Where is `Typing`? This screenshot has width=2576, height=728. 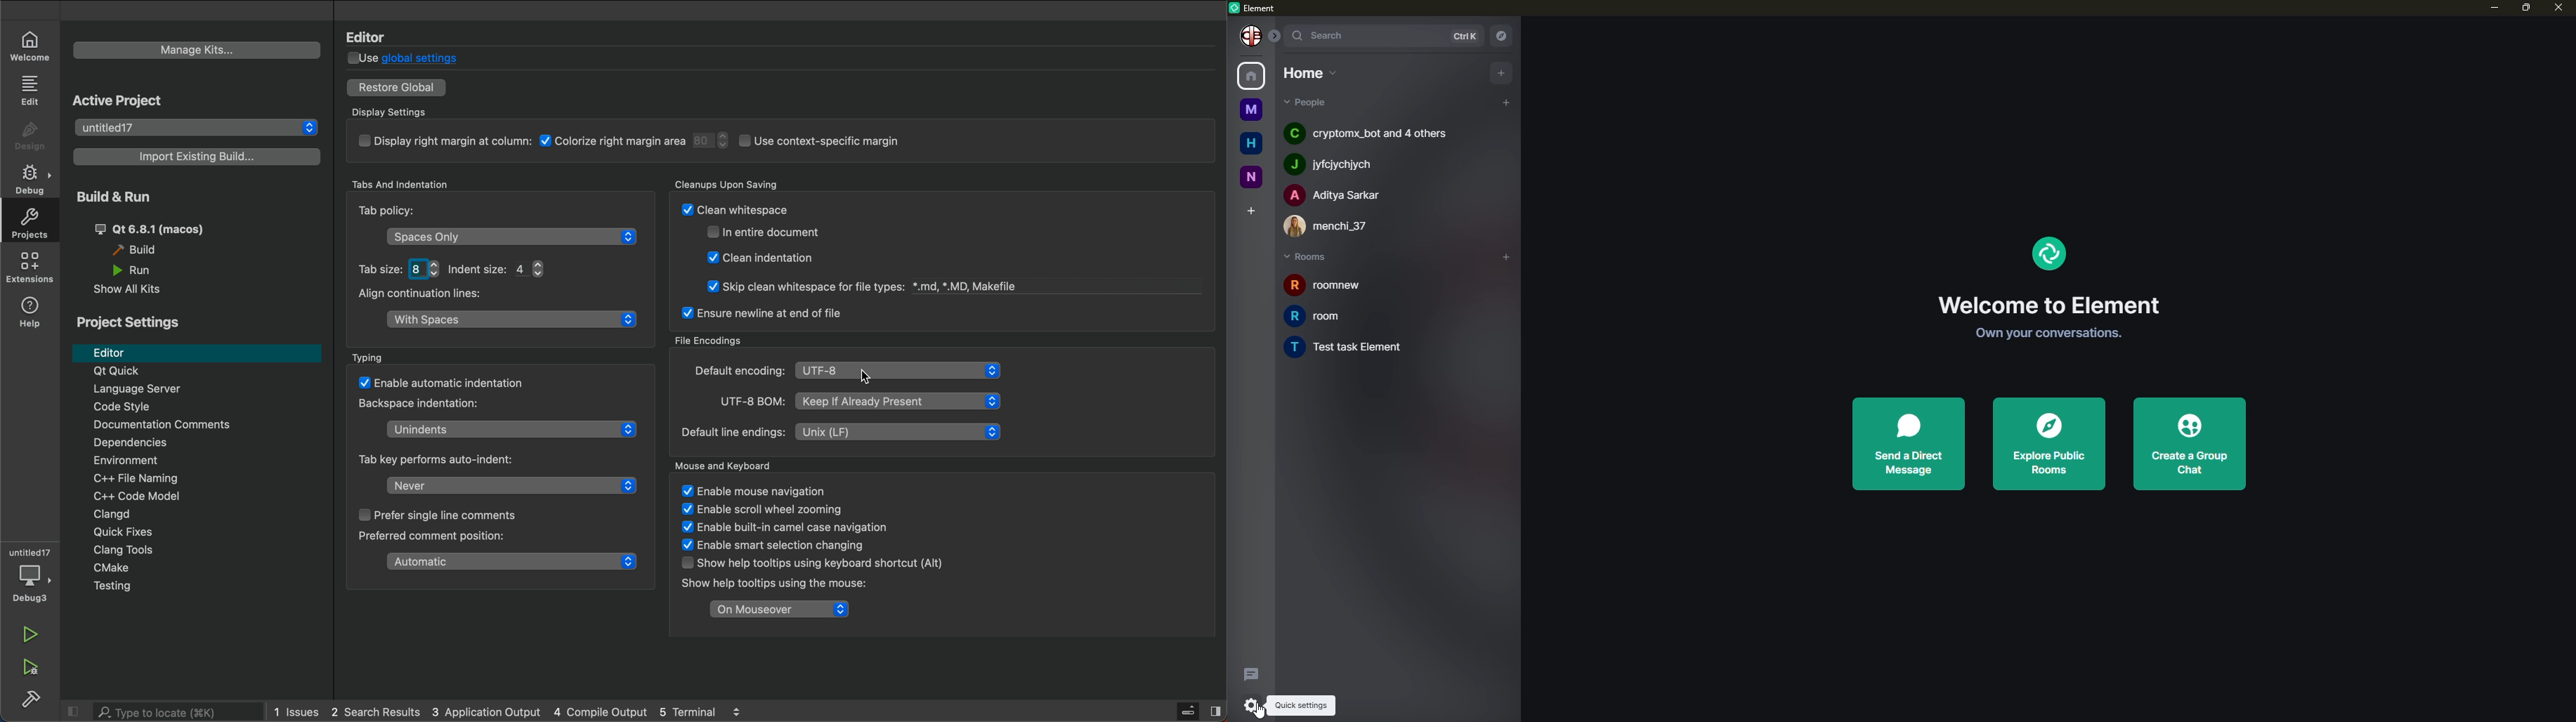
Typing is located at coordinates (374, 358).